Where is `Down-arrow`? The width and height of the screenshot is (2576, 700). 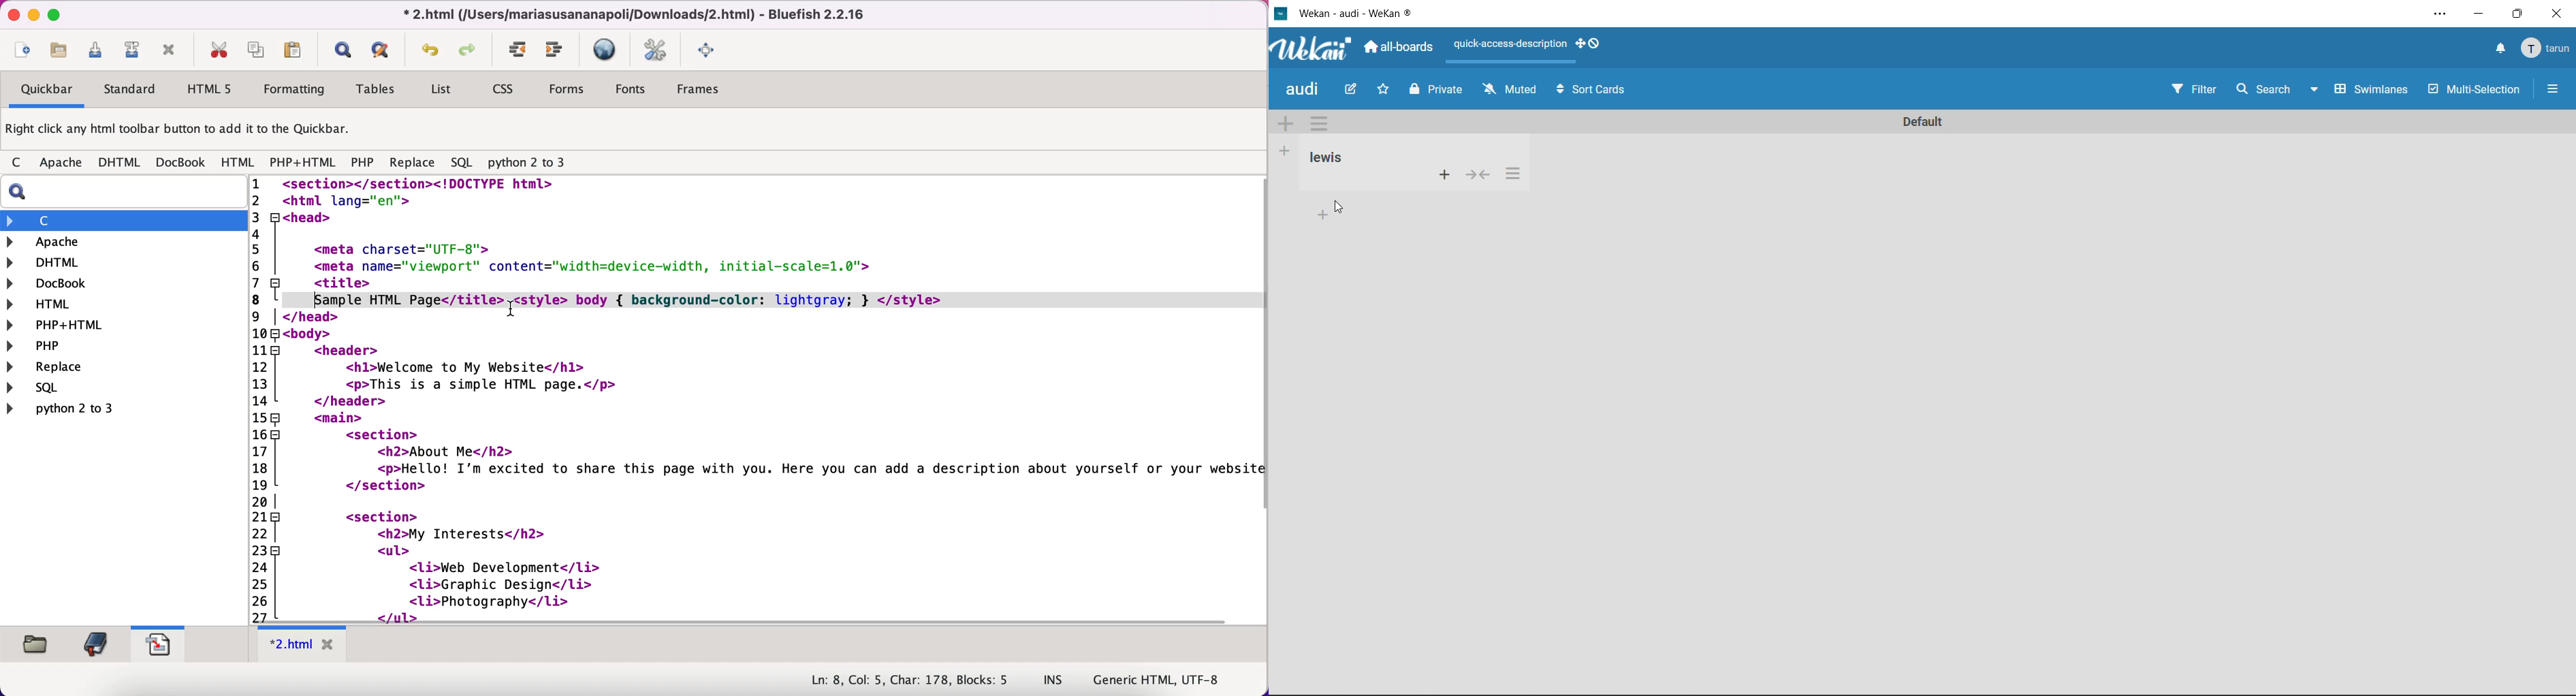
Down-arrow is located at coordinates (2312, 87).